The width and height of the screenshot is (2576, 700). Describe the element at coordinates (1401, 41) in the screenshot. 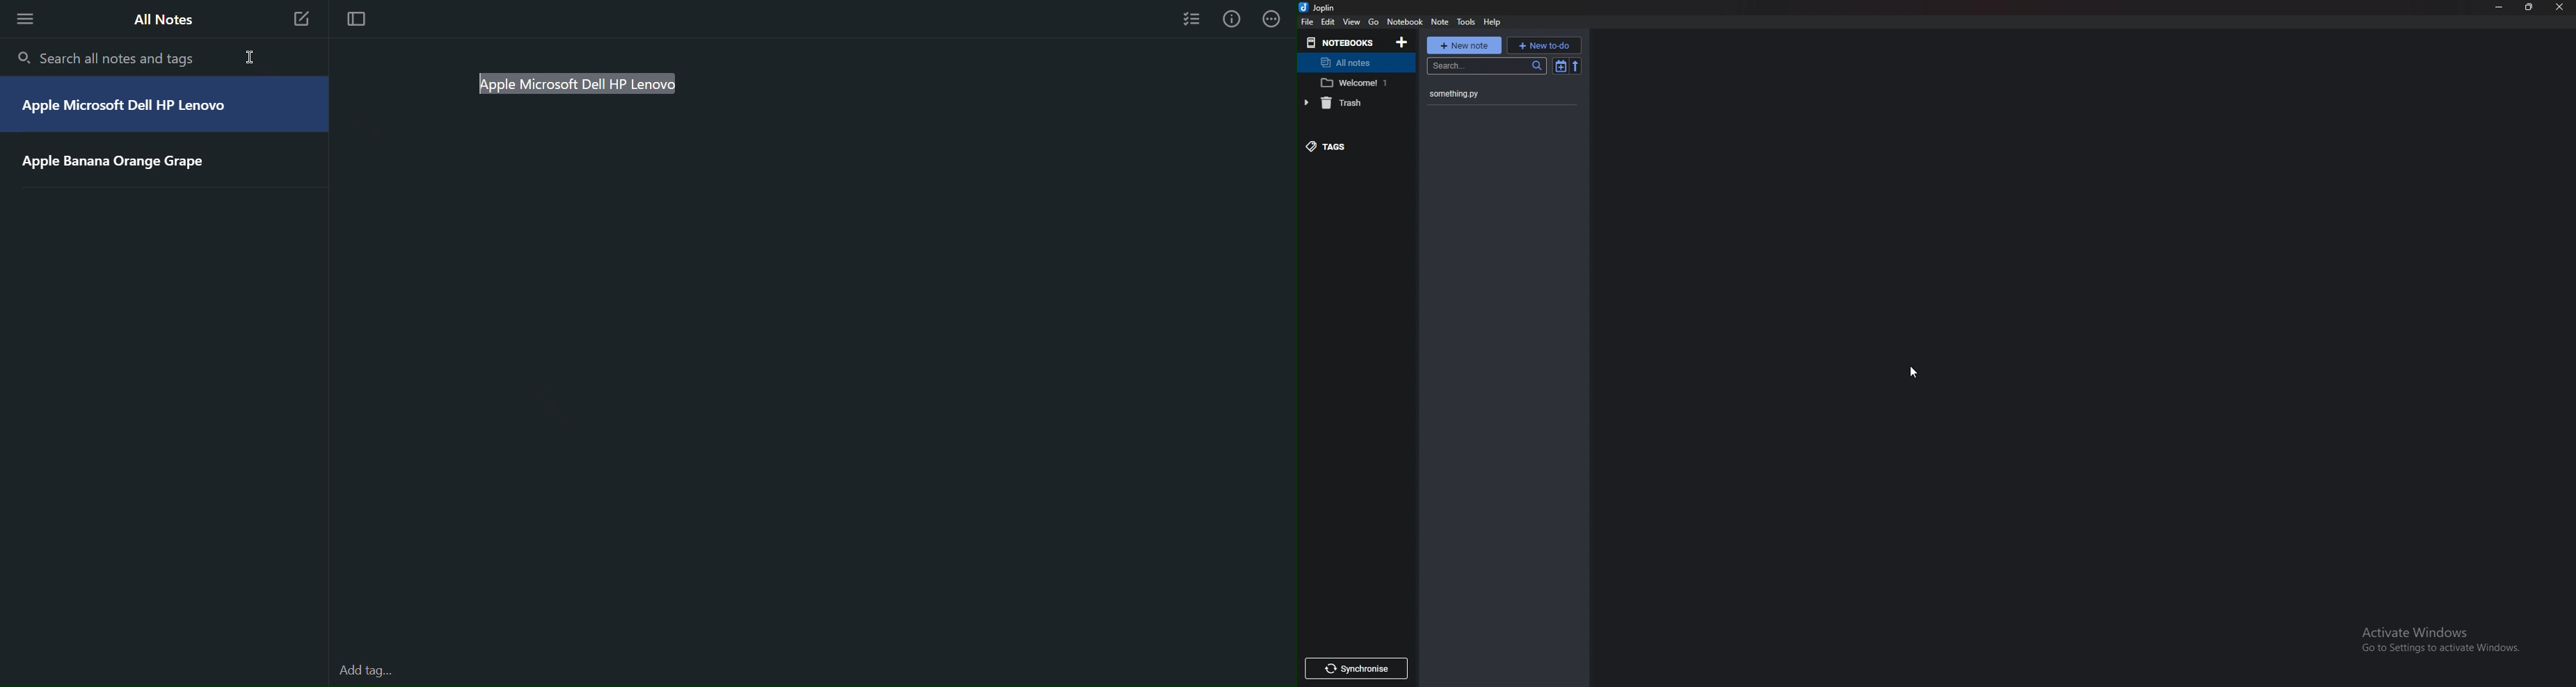

I see `Add notebooks` at that location.